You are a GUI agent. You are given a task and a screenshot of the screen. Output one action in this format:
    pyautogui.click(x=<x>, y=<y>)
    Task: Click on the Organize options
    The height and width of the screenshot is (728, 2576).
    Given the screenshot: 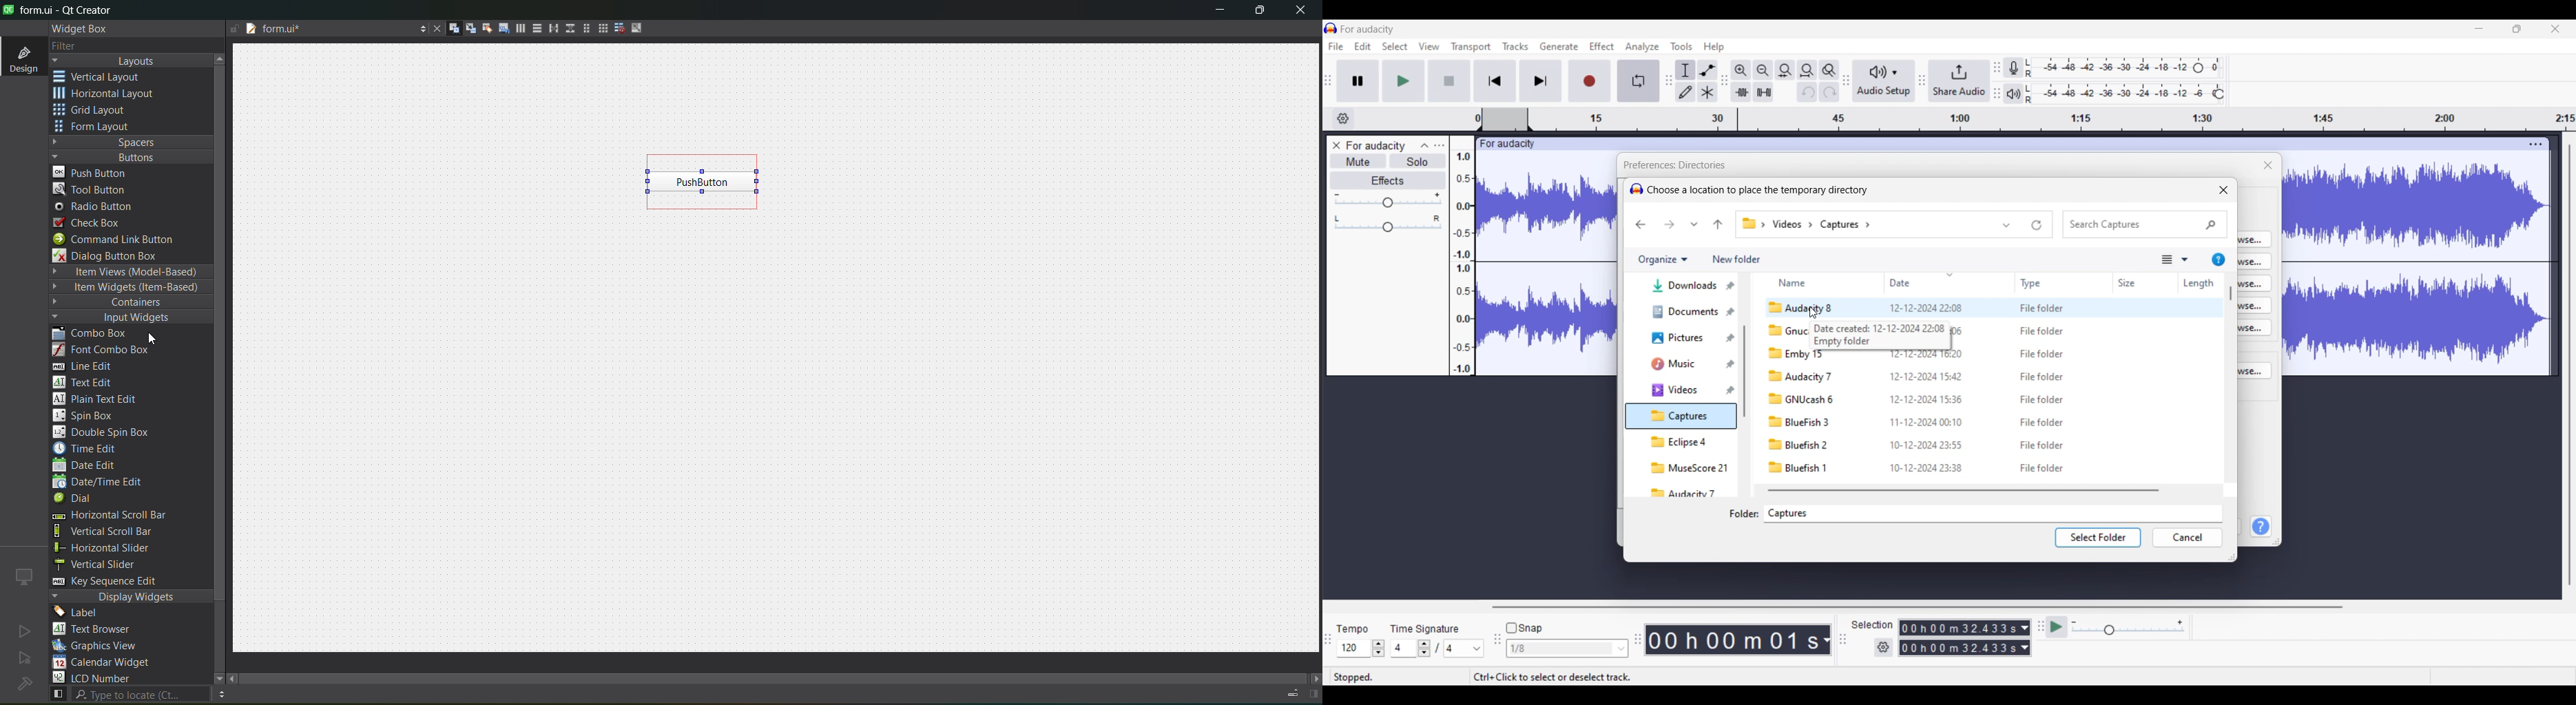 What is the action you would take?
    pyautogui.click(x=1662, y=260)
    